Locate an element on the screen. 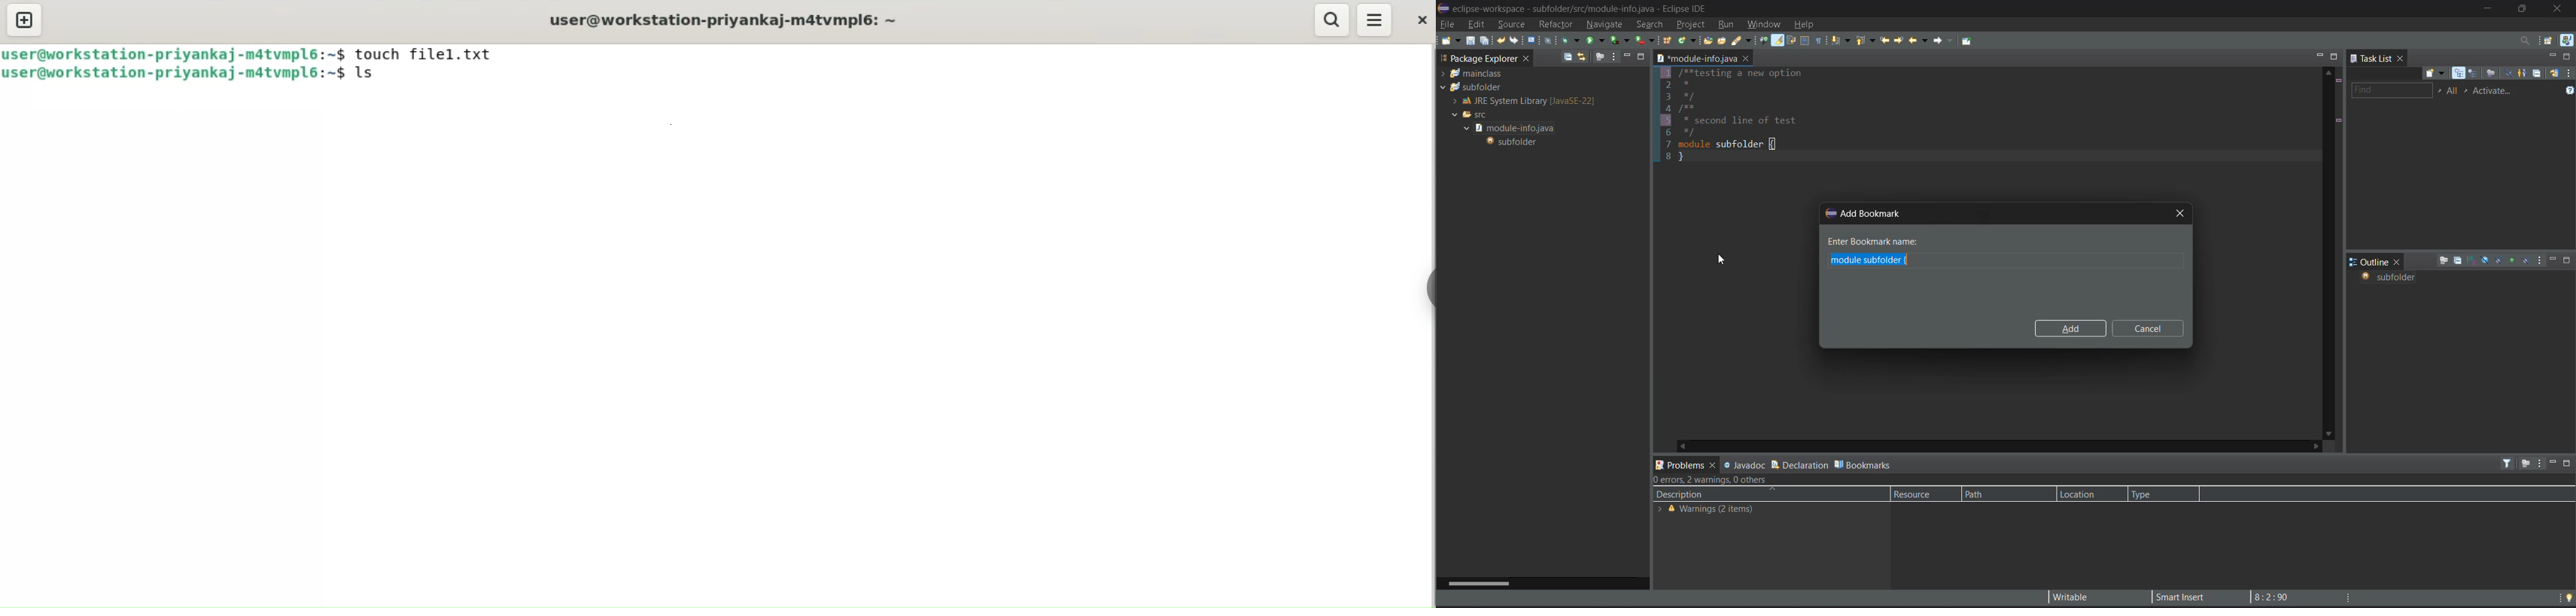 The image size is (2576, 616). ser@workstation-priyankaj-matvmpl6:~$ | | is located at coordinates (176, 73).